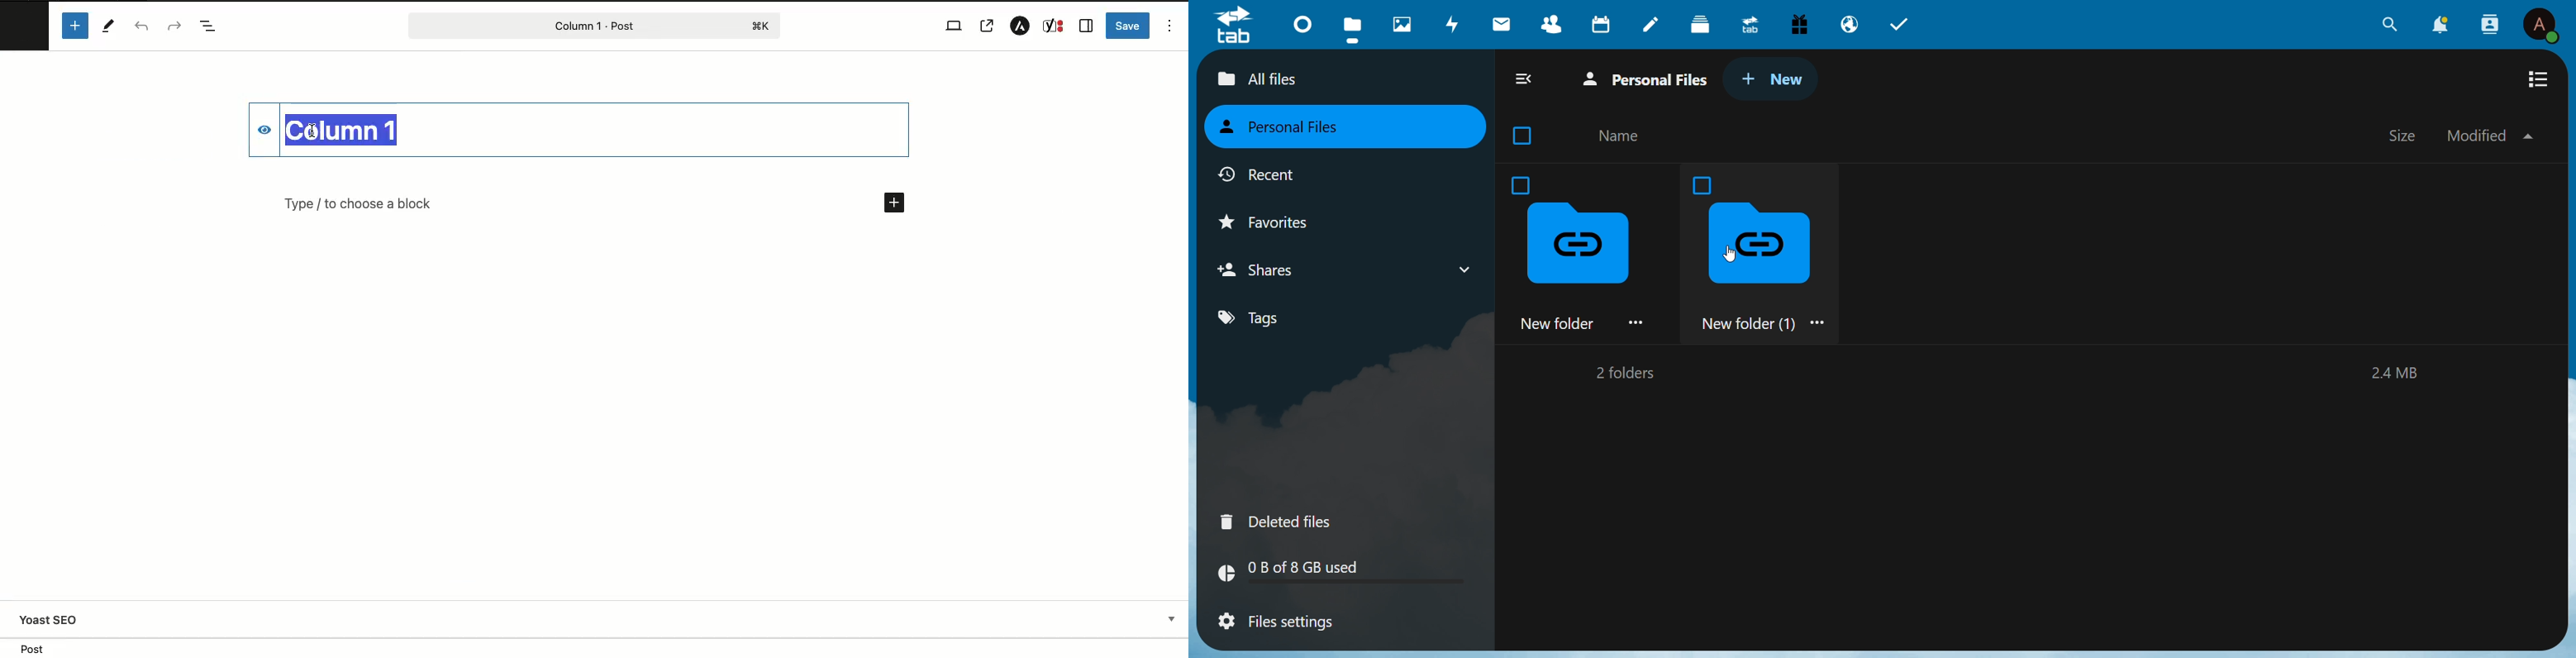  What do you see at coordinates (173, 26) in the screenshot?
I see `Redo` at bounding box center [173, 26].